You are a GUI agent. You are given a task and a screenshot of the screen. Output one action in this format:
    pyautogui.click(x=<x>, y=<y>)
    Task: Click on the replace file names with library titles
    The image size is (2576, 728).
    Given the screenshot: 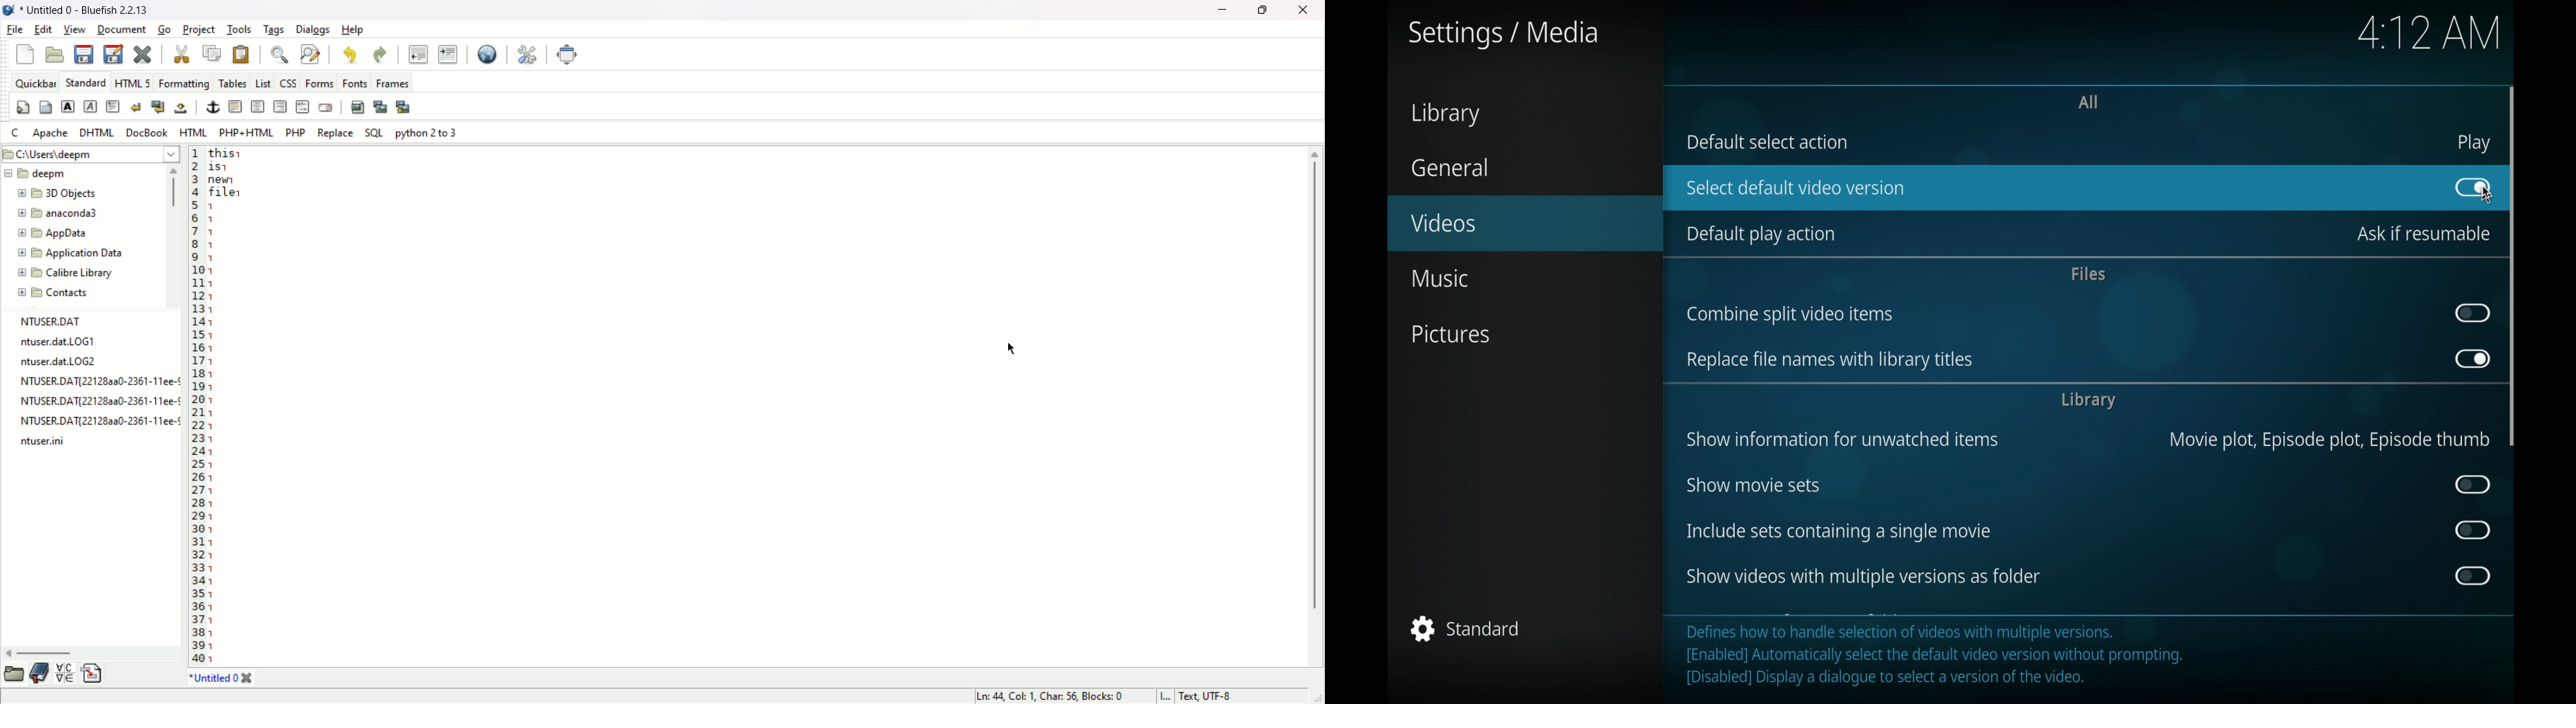 What is the action you would take?
    pyautogui.click(x=1830, y=360)
    